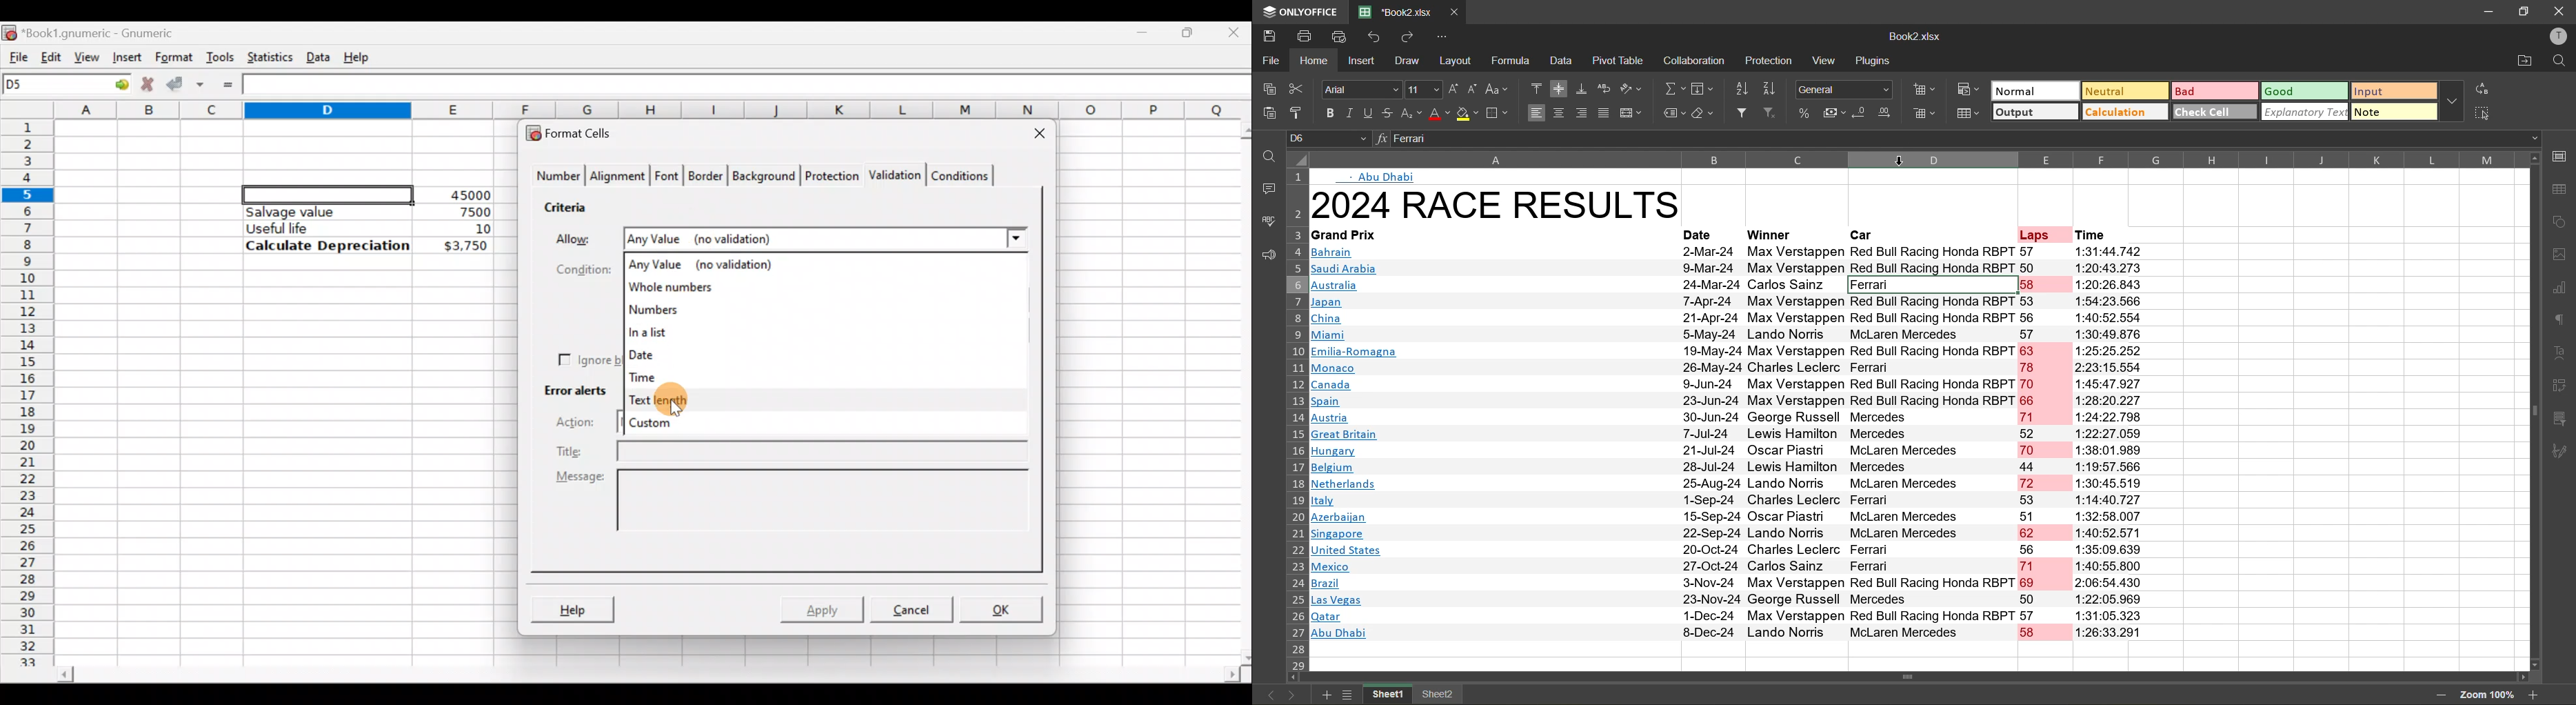 This screenshot has width=2576, height=728. What do you see at coordinates (2524, 62) in the screenshot?
I see `open location` at bounding box center [2524, 62].